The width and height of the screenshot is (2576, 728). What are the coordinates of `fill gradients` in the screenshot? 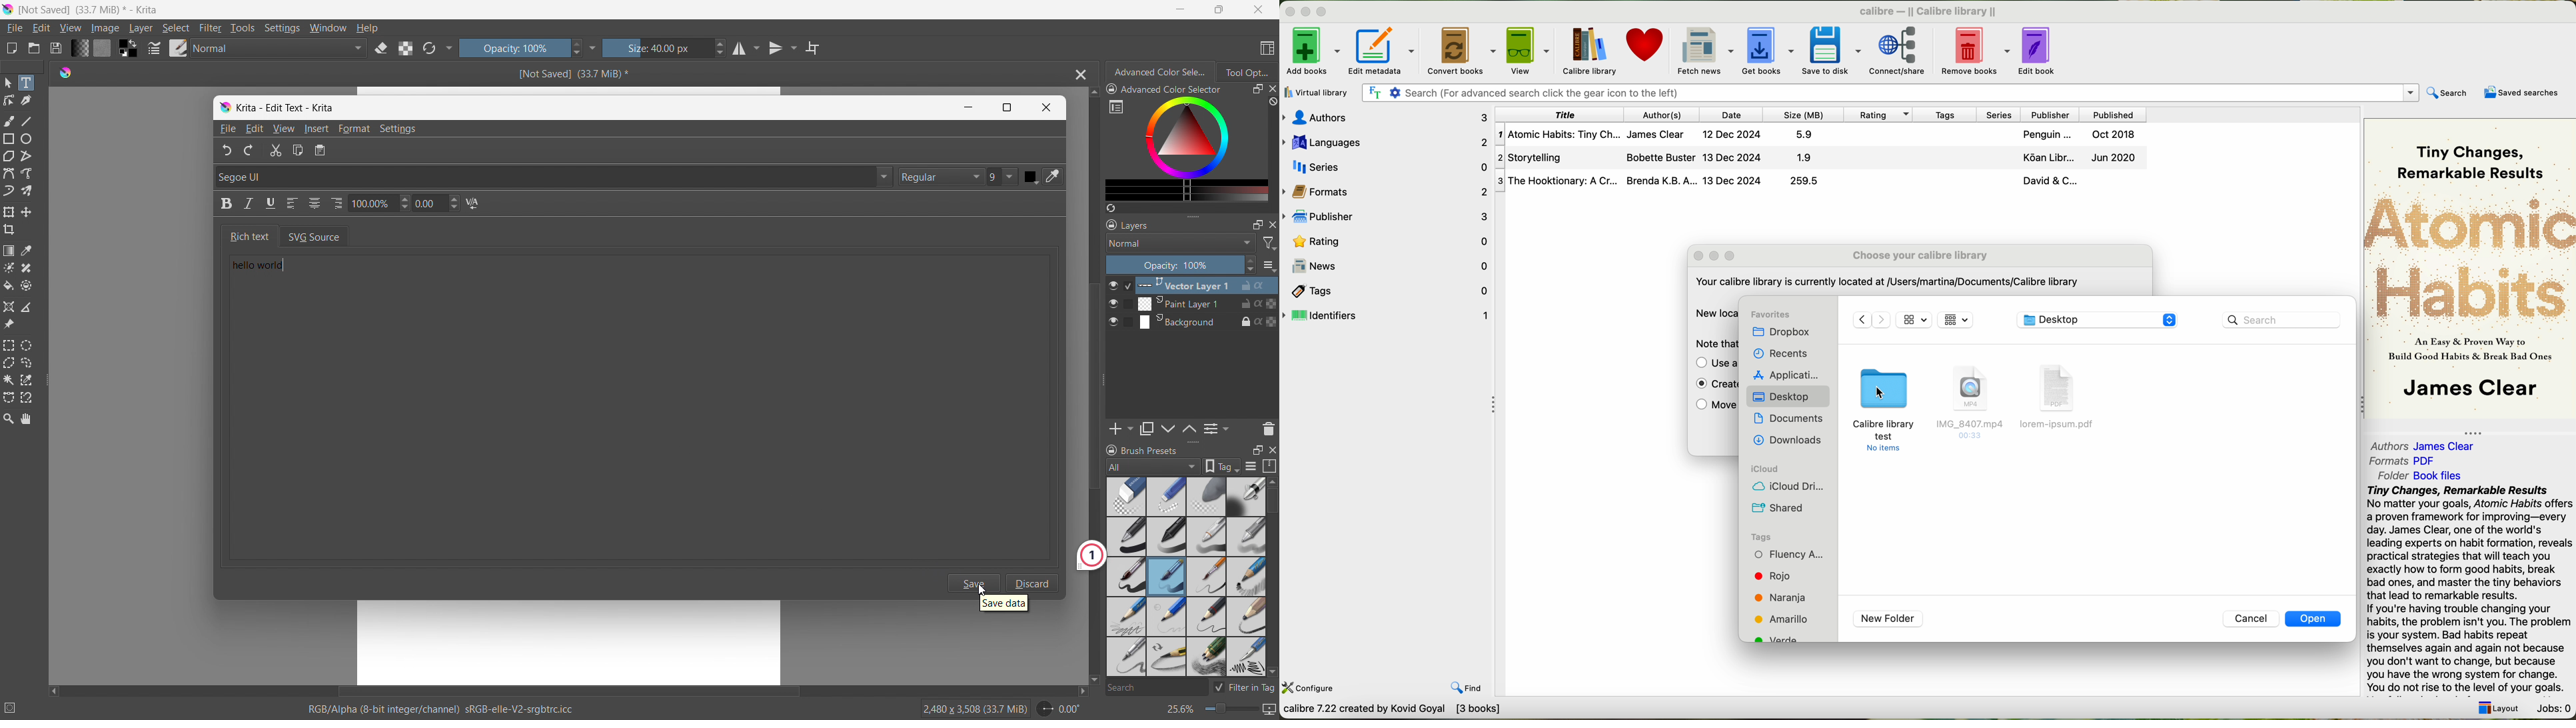 It's located at (79, 47).